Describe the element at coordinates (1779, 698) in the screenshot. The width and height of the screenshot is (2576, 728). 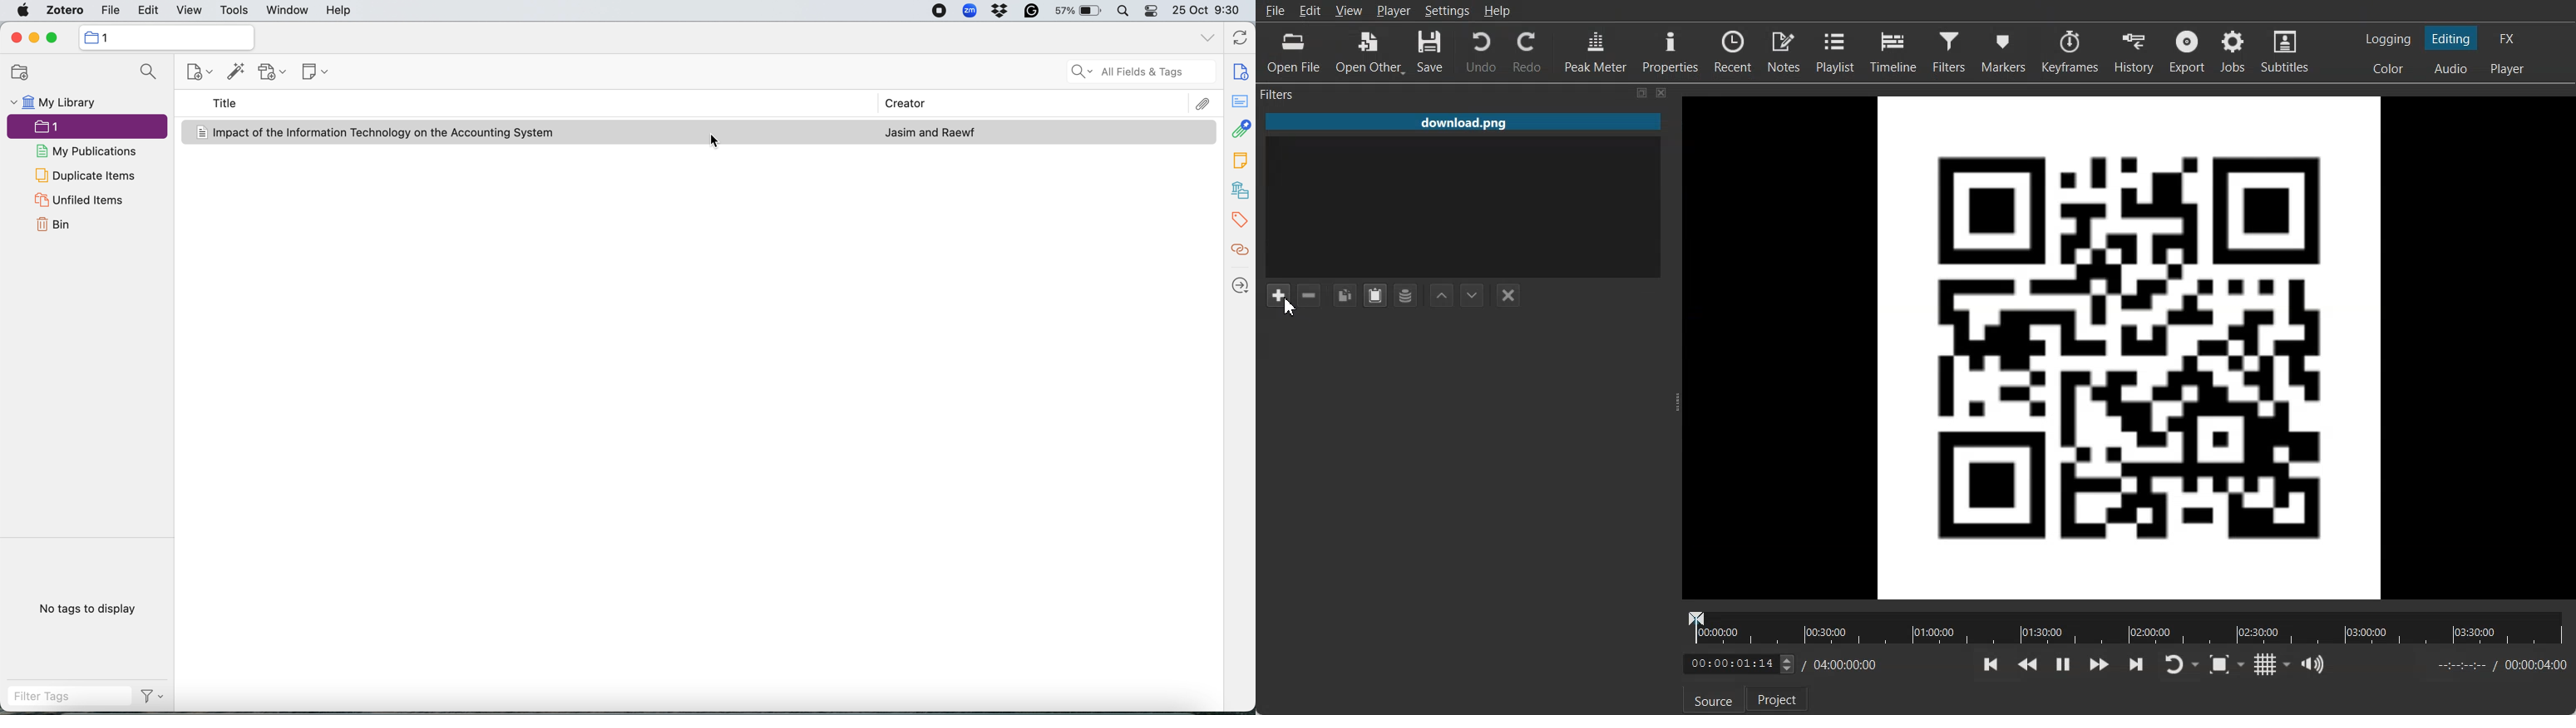
I see `Project` at that location.